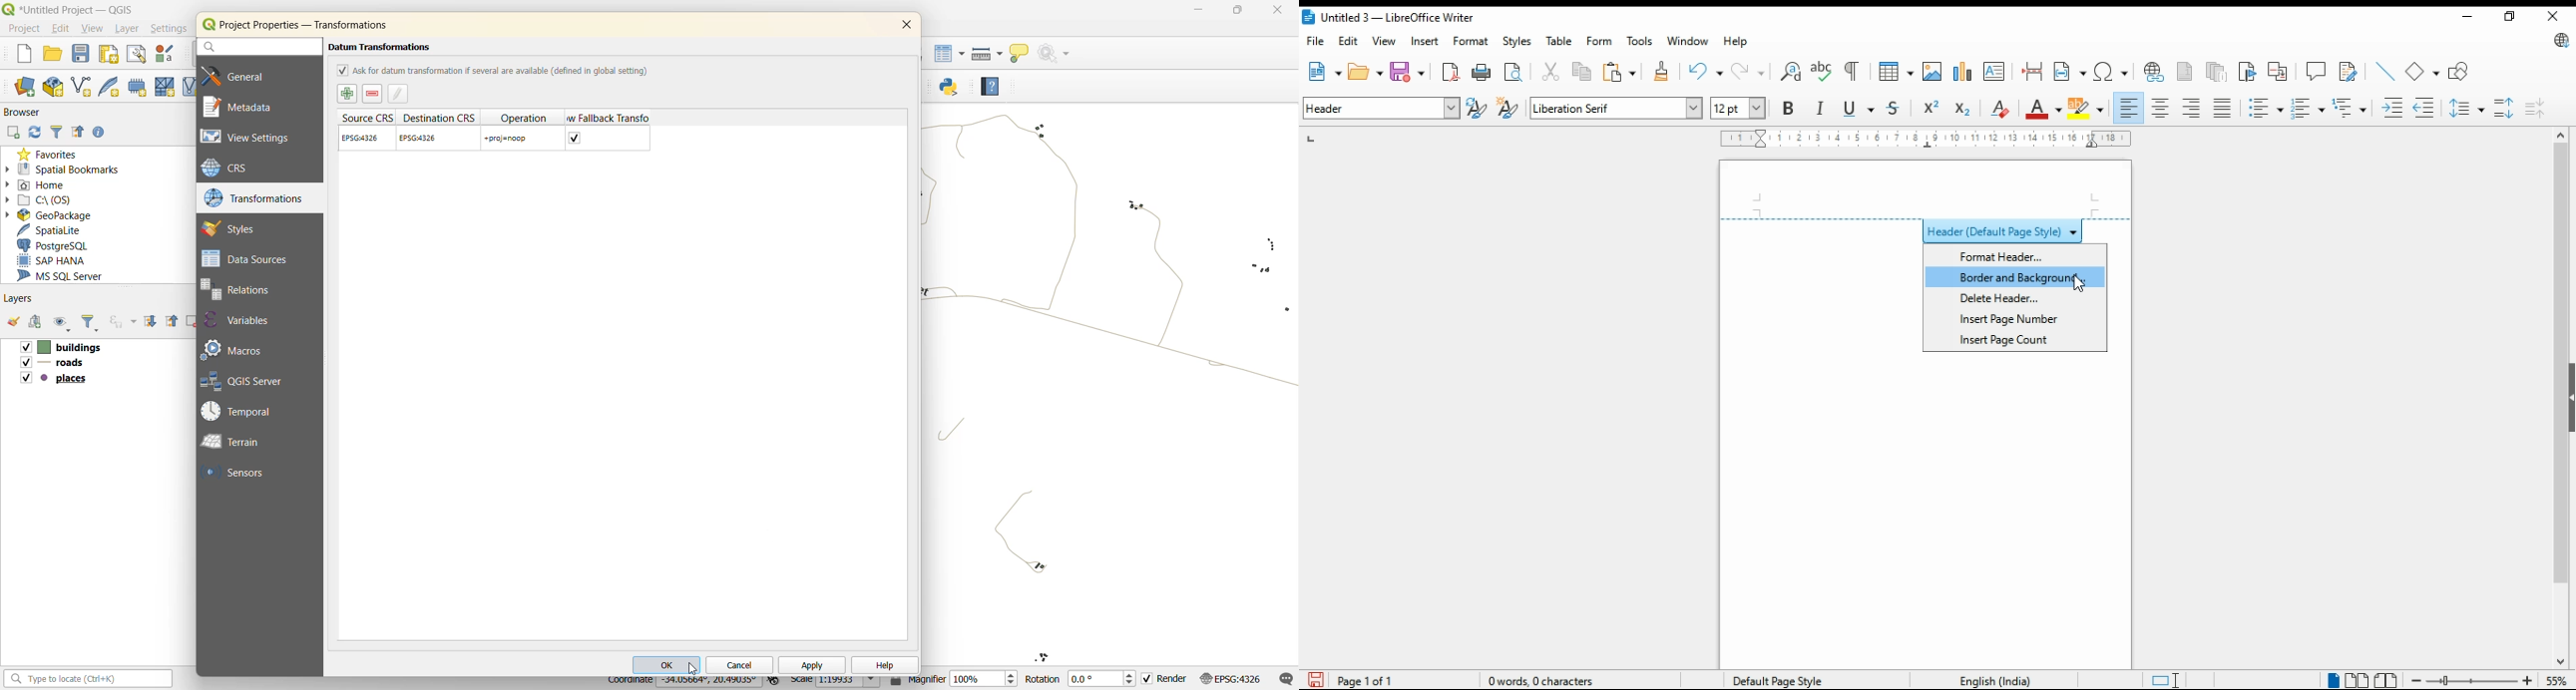  What do you see at coordinates (2014, 256) in the screenshot?
I see `format header` at bounding box center [2014, 256].